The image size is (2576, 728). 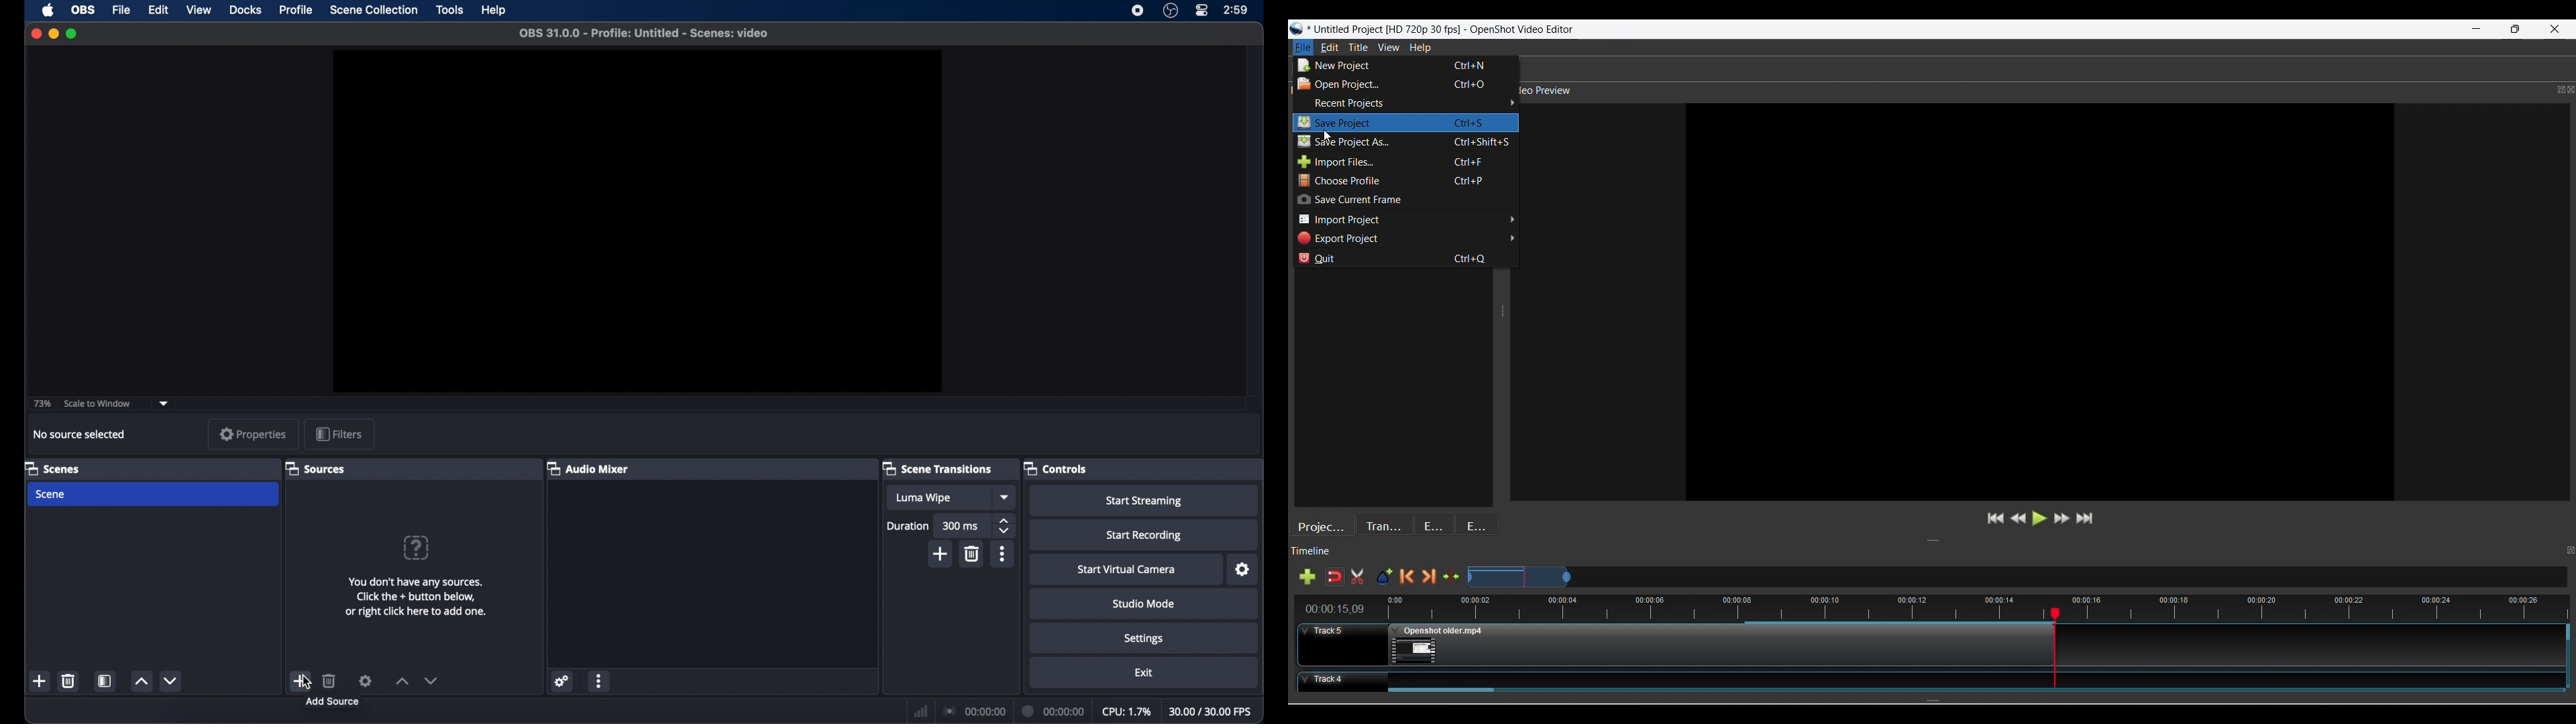 I want to click on Minimize, so click(x=2475, y=29).